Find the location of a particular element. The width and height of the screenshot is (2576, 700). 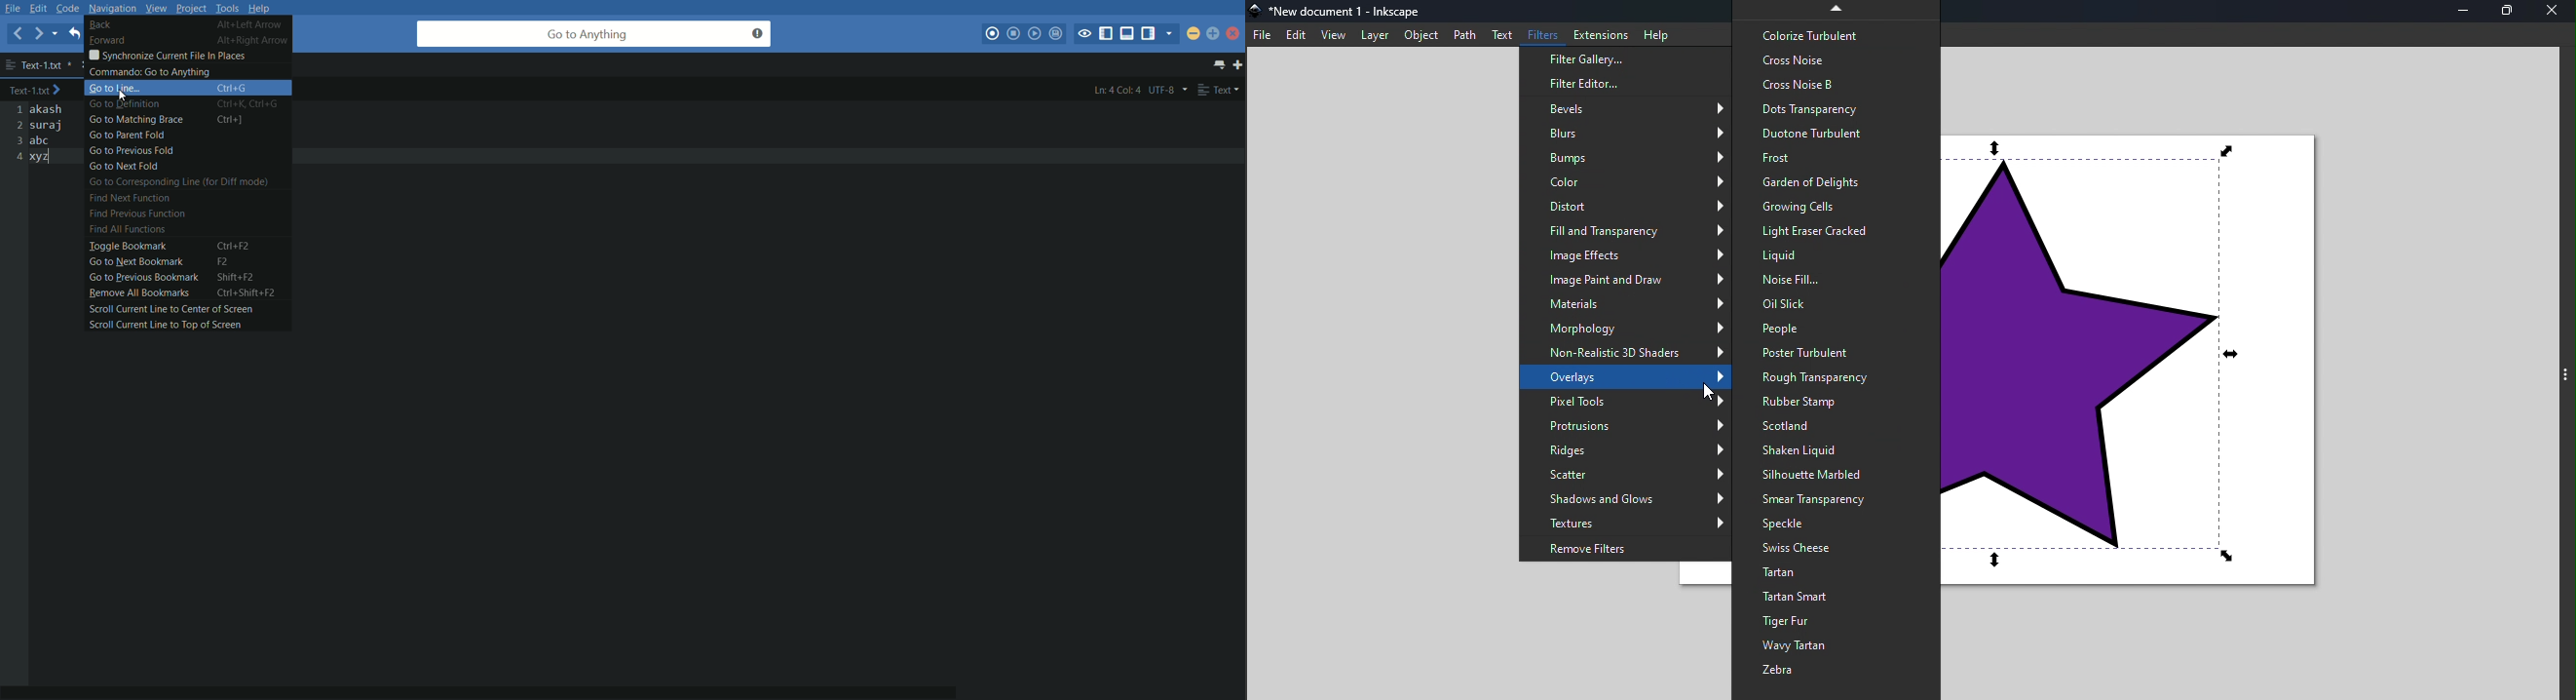

View is located at coordinates (1332, 34).